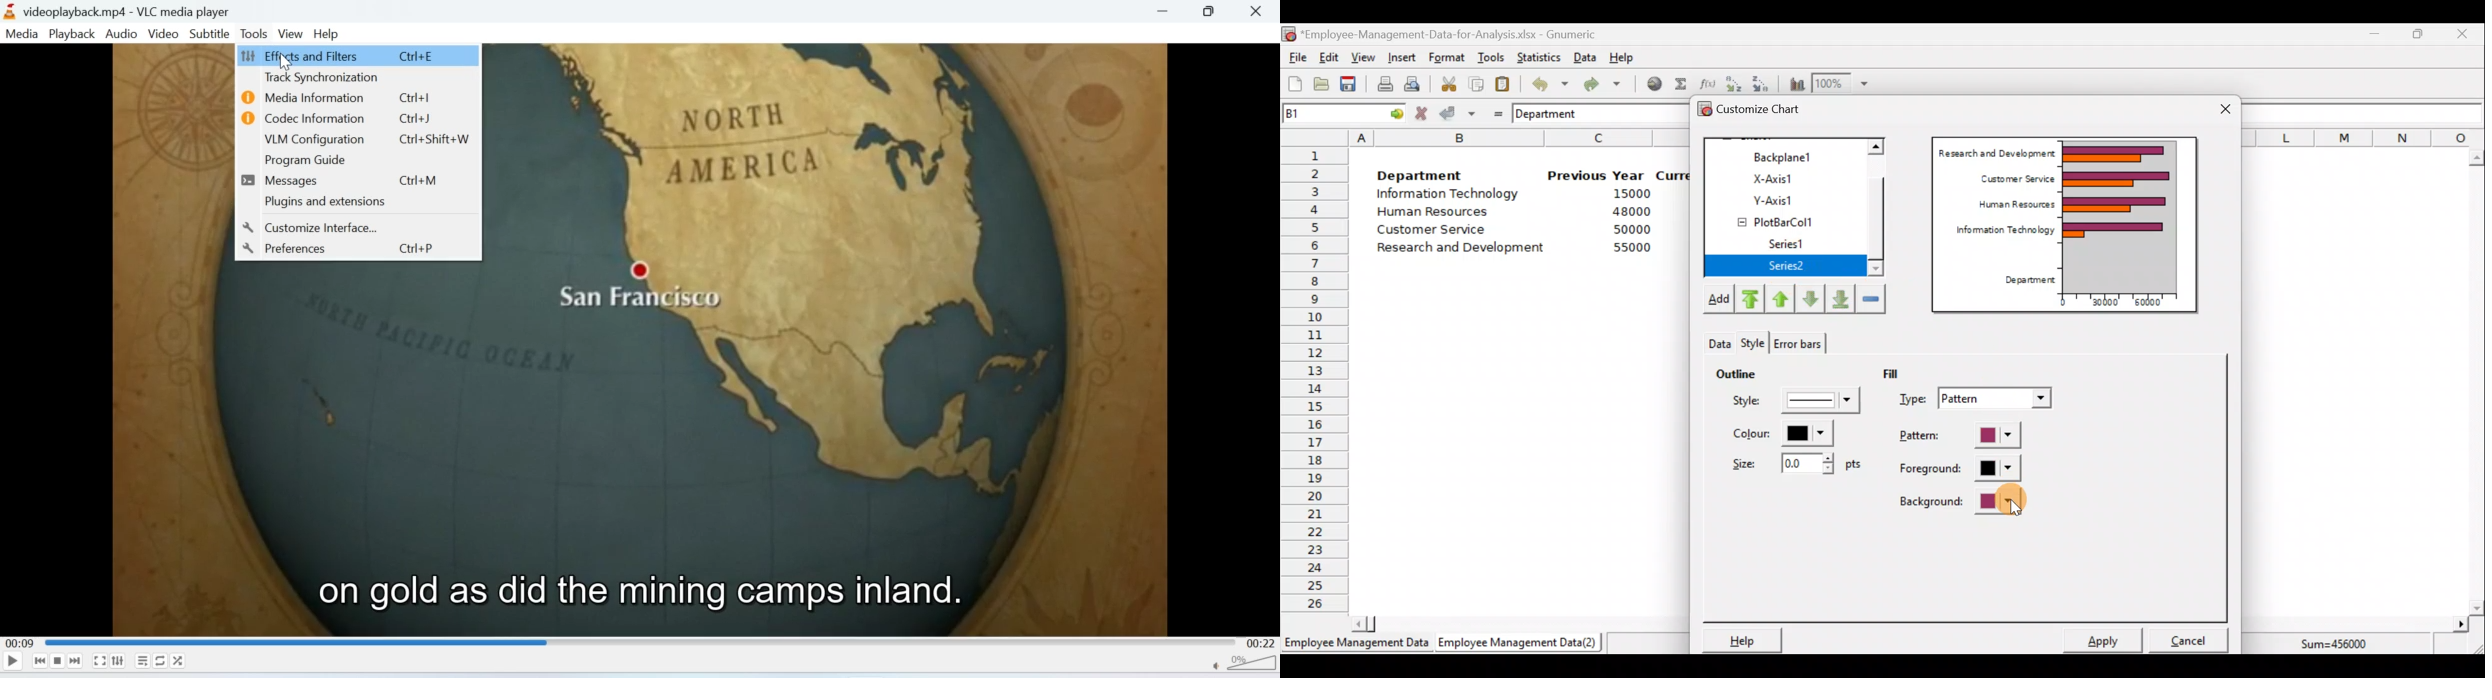 Image resolution: width=2492 pixels, height=700 pixels. Describe the element at coordinates (1793, 462) in the screenshot. I see `Size` at that location.